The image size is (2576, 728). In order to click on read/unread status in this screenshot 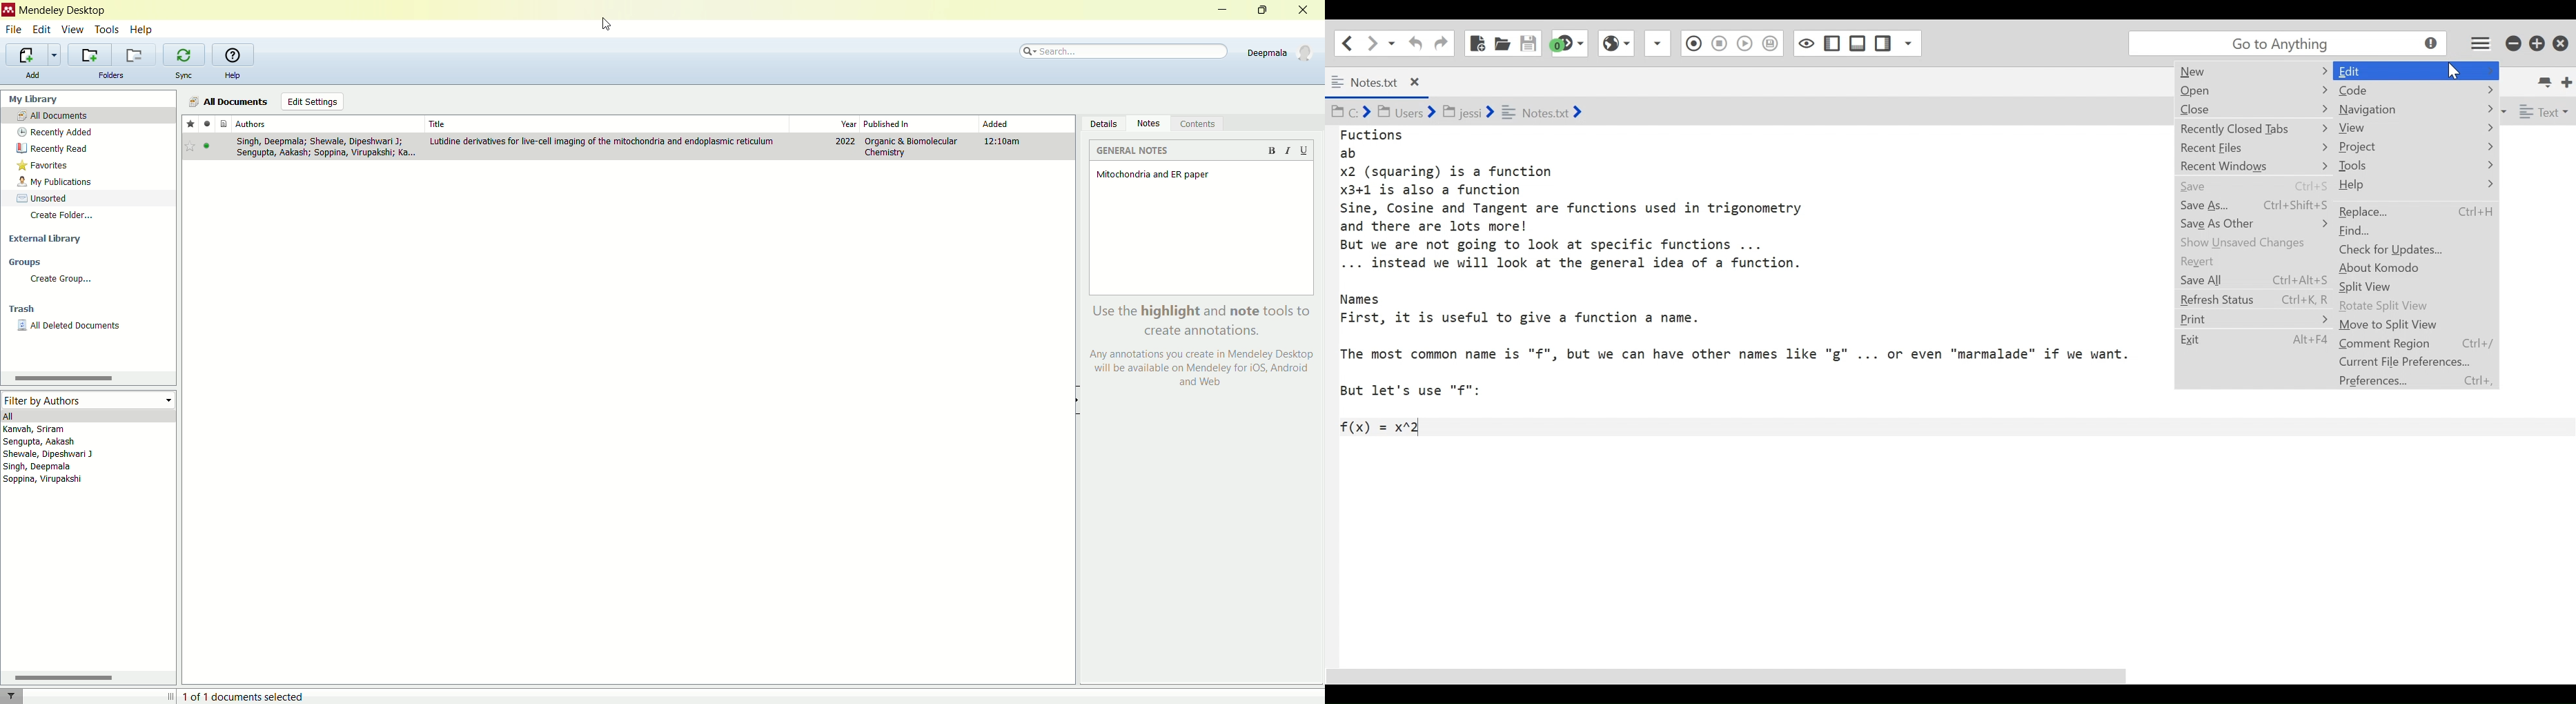, I will do `click(207, 125)`.